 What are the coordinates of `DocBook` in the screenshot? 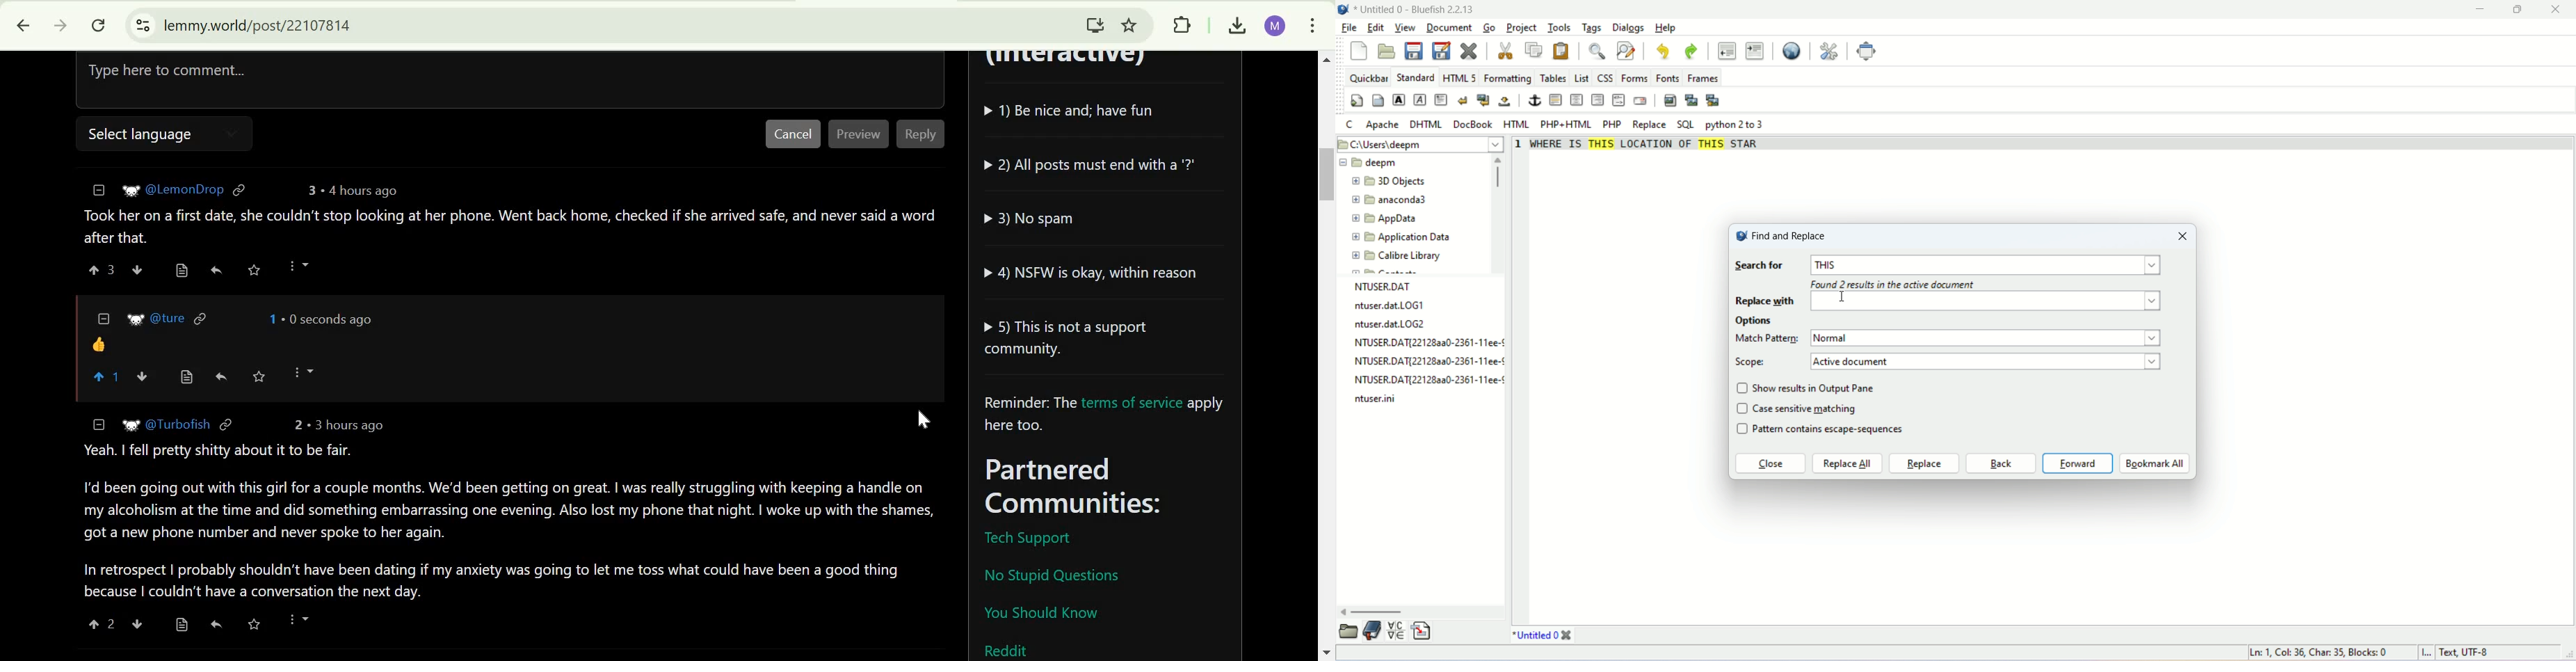 It's located at (1474, 124).